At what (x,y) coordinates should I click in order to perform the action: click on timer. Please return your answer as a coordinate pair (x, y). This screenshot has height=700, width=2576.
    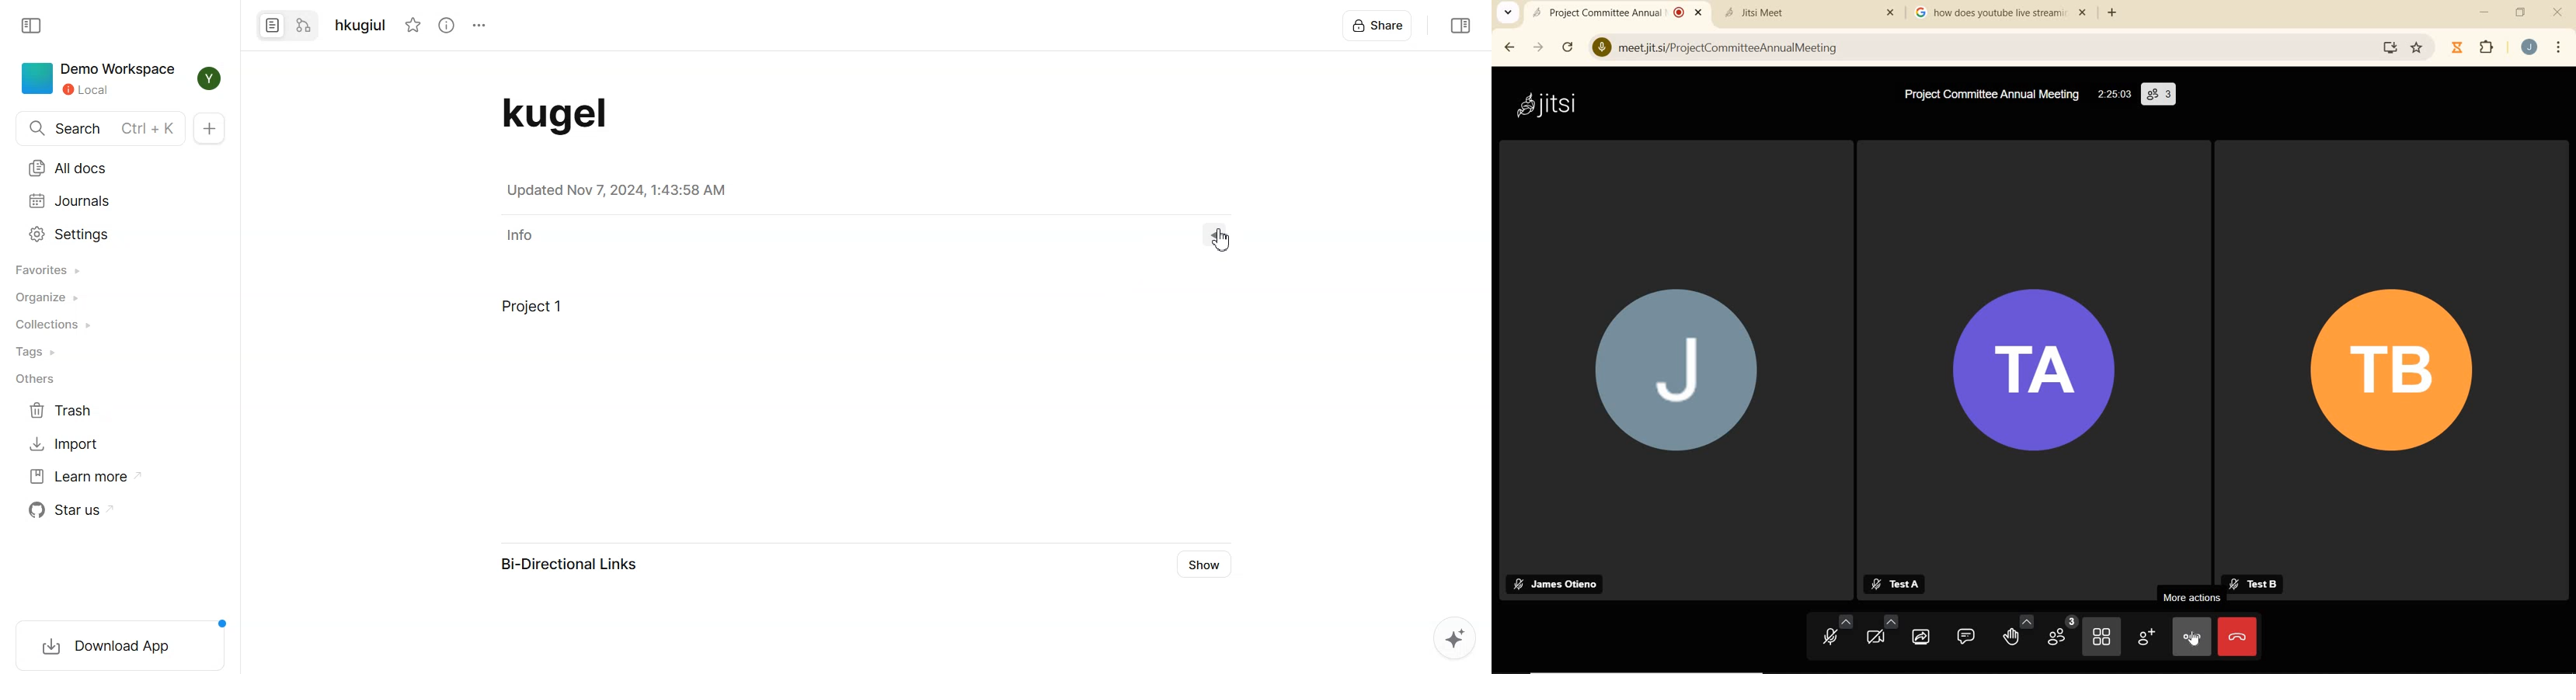
    Looking at the image, I should click on (2458, 47).